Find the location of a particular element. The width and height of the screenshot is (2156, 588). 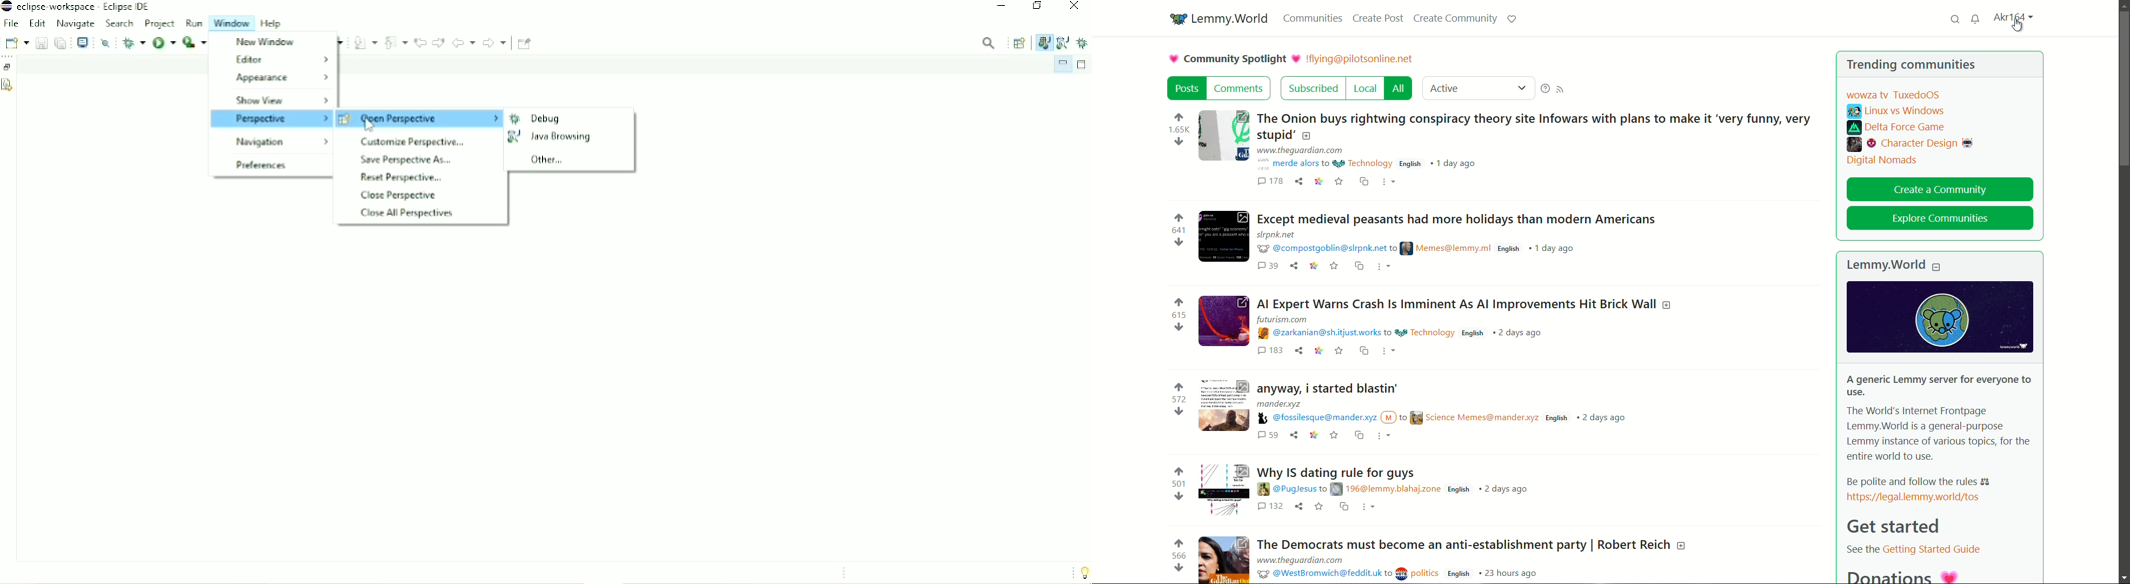

linux vs windows is located at coordinates (1896, 111).